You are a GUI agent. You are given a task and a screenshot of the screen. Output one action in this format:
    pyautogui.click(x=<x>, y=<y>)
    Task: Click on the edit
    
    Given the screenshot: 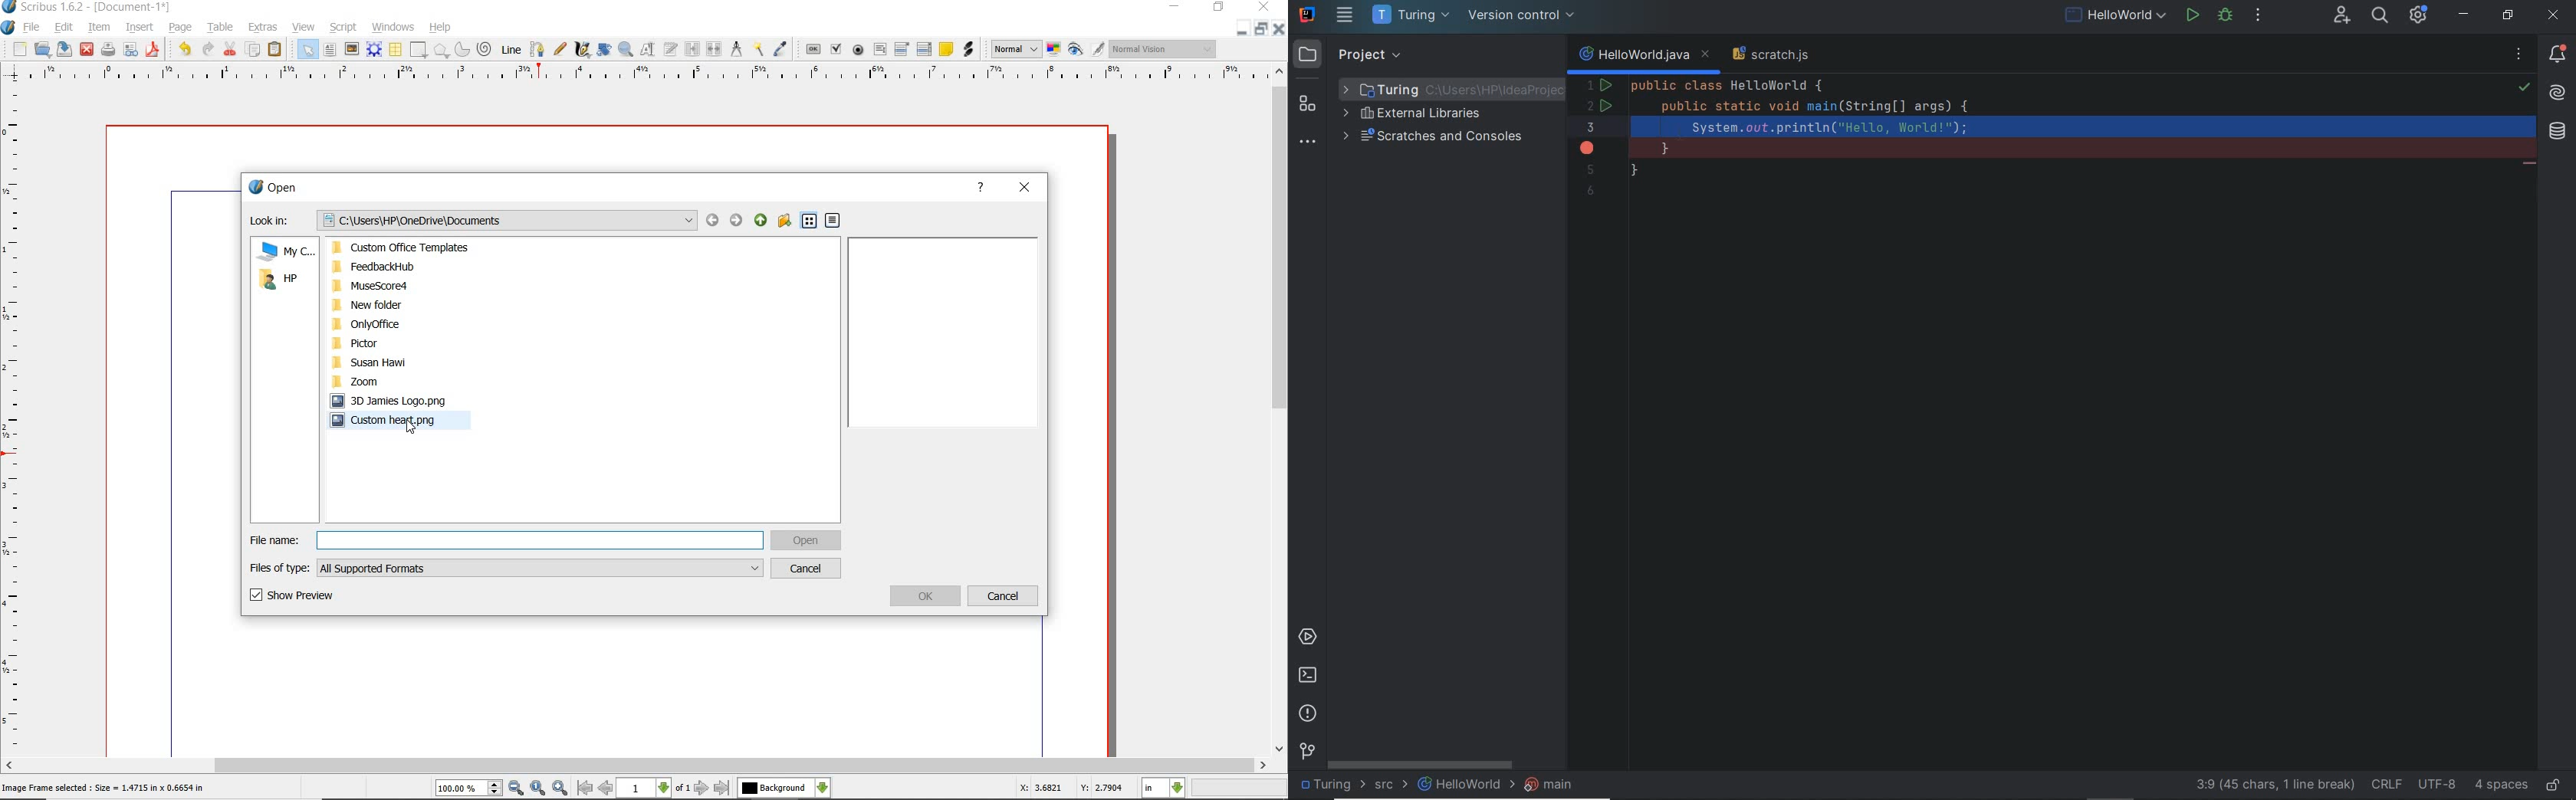 What is the action you would take?
    pyautogui.click(x=62, y=28)
    